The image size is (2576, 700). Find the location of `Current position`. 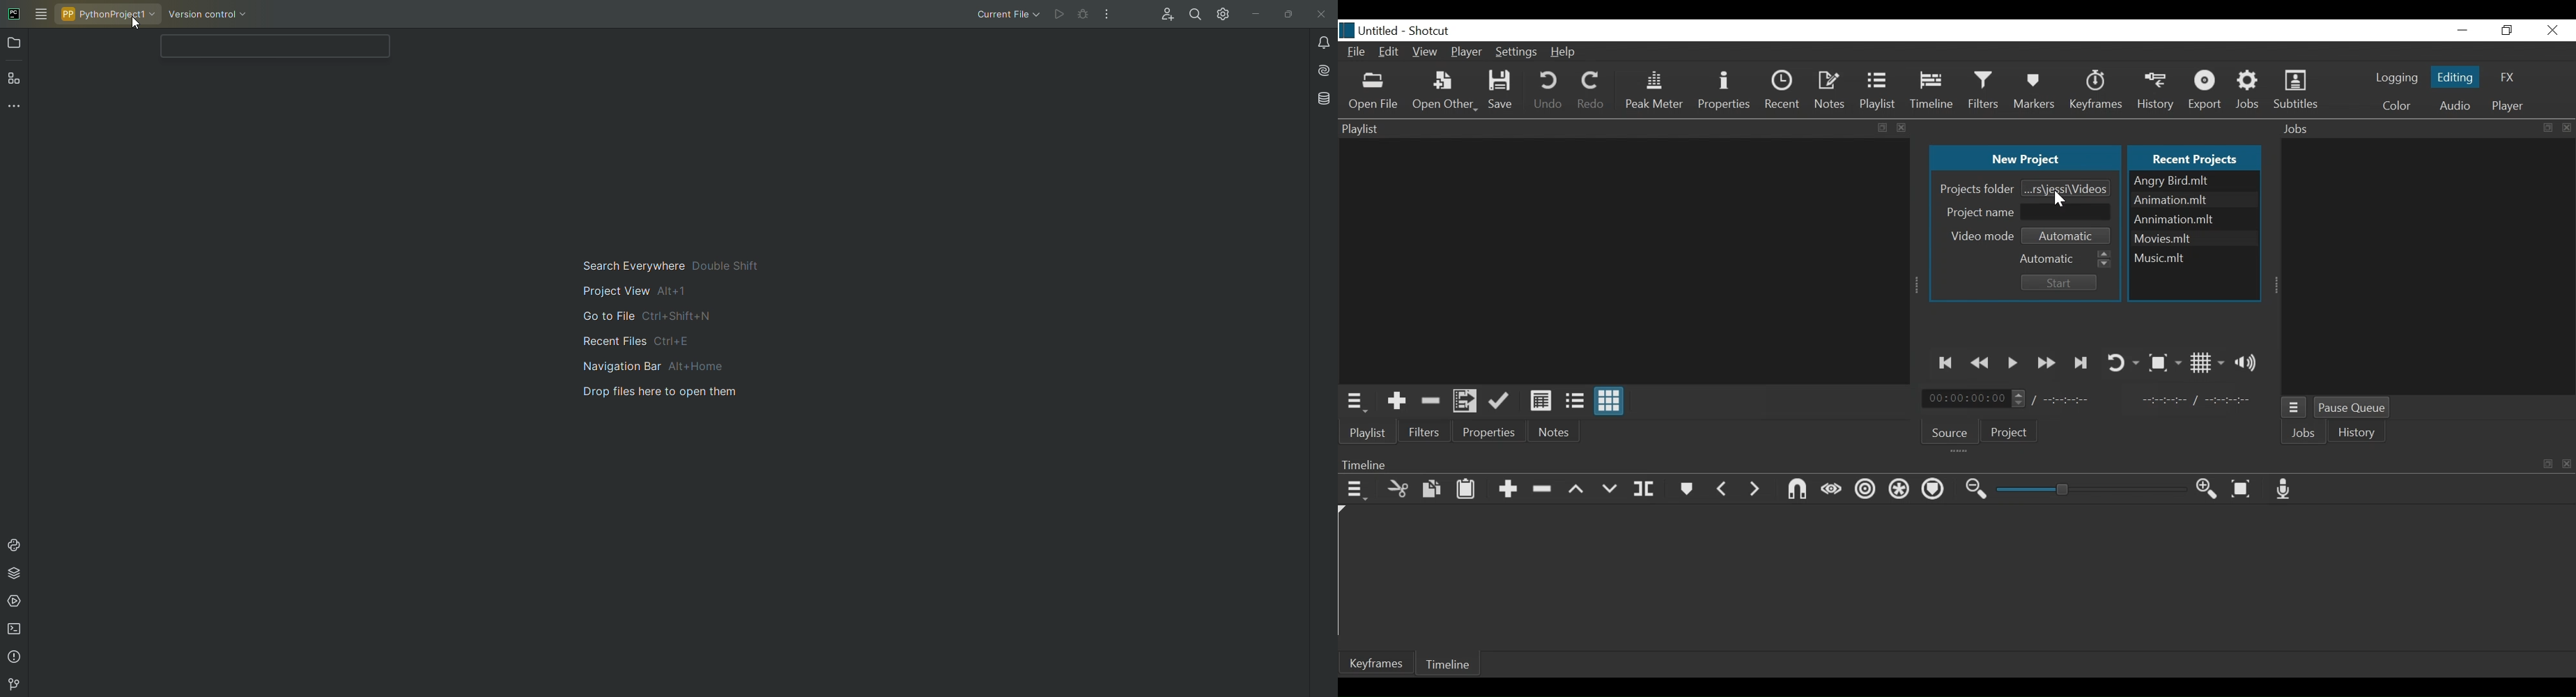

Current position is located at coordinates (1977, 399).